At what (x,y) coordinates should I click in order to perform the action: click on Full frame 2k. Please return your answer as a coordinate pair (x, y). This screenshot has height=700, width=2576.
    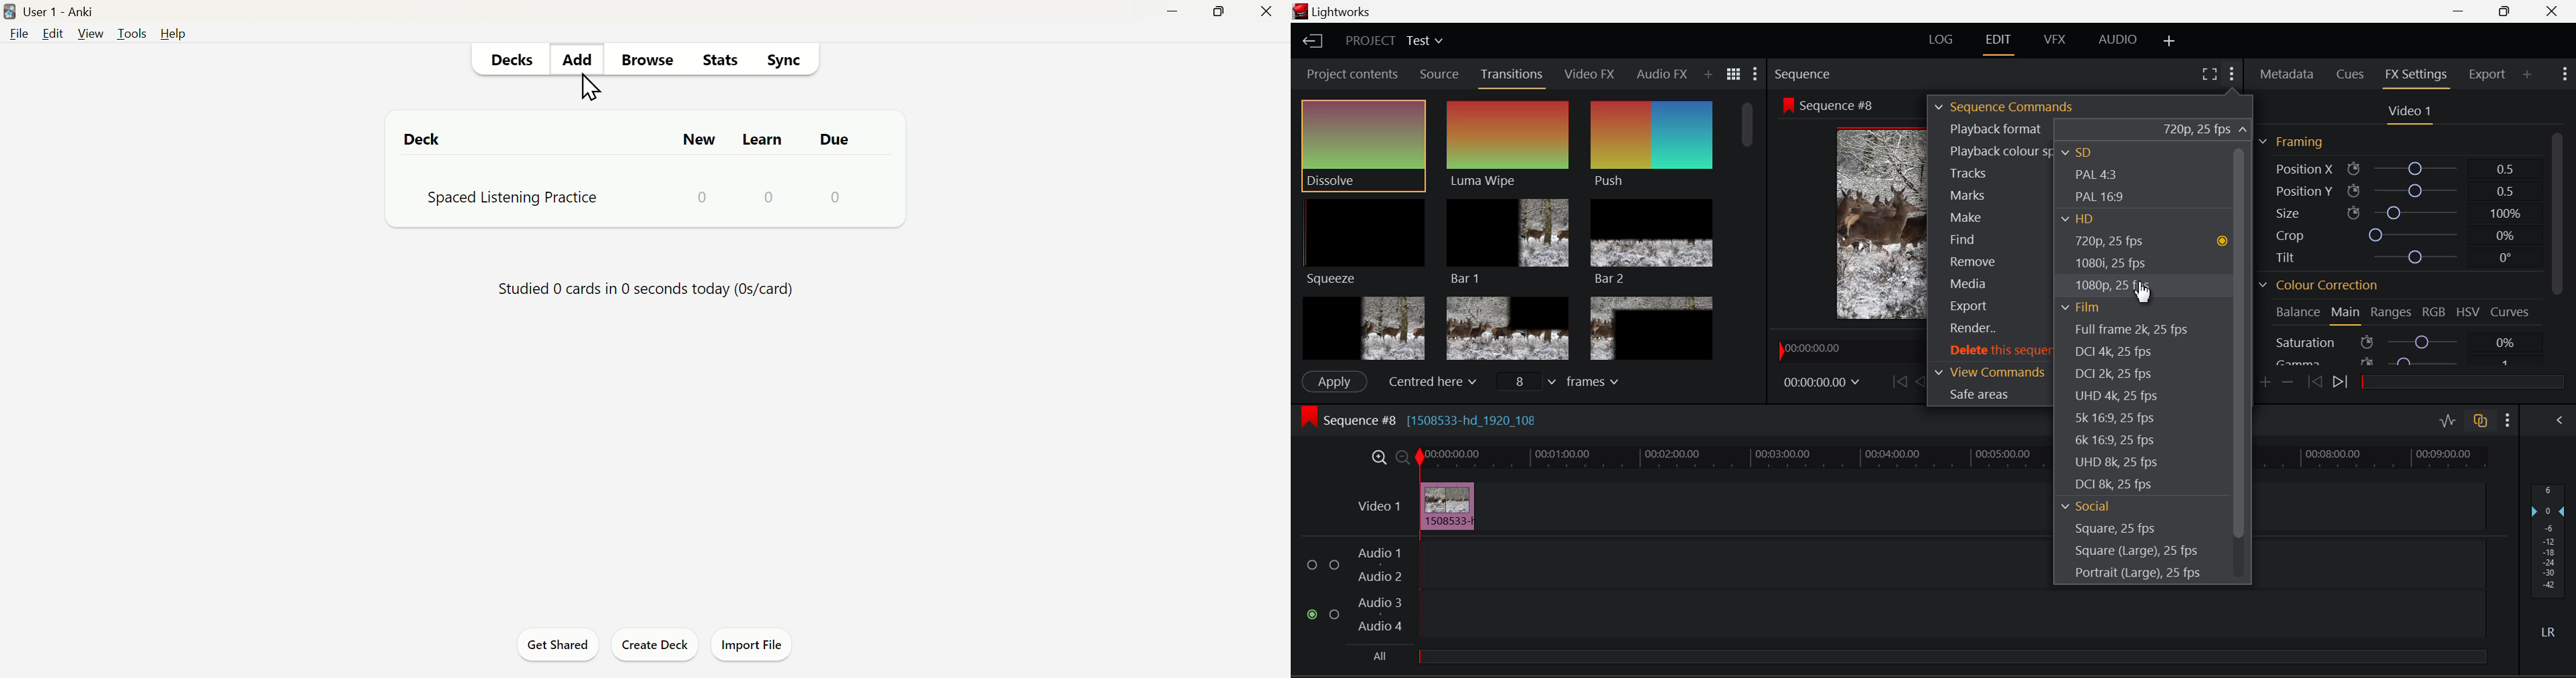
    Looking at the image, I should click on (2131, 329).